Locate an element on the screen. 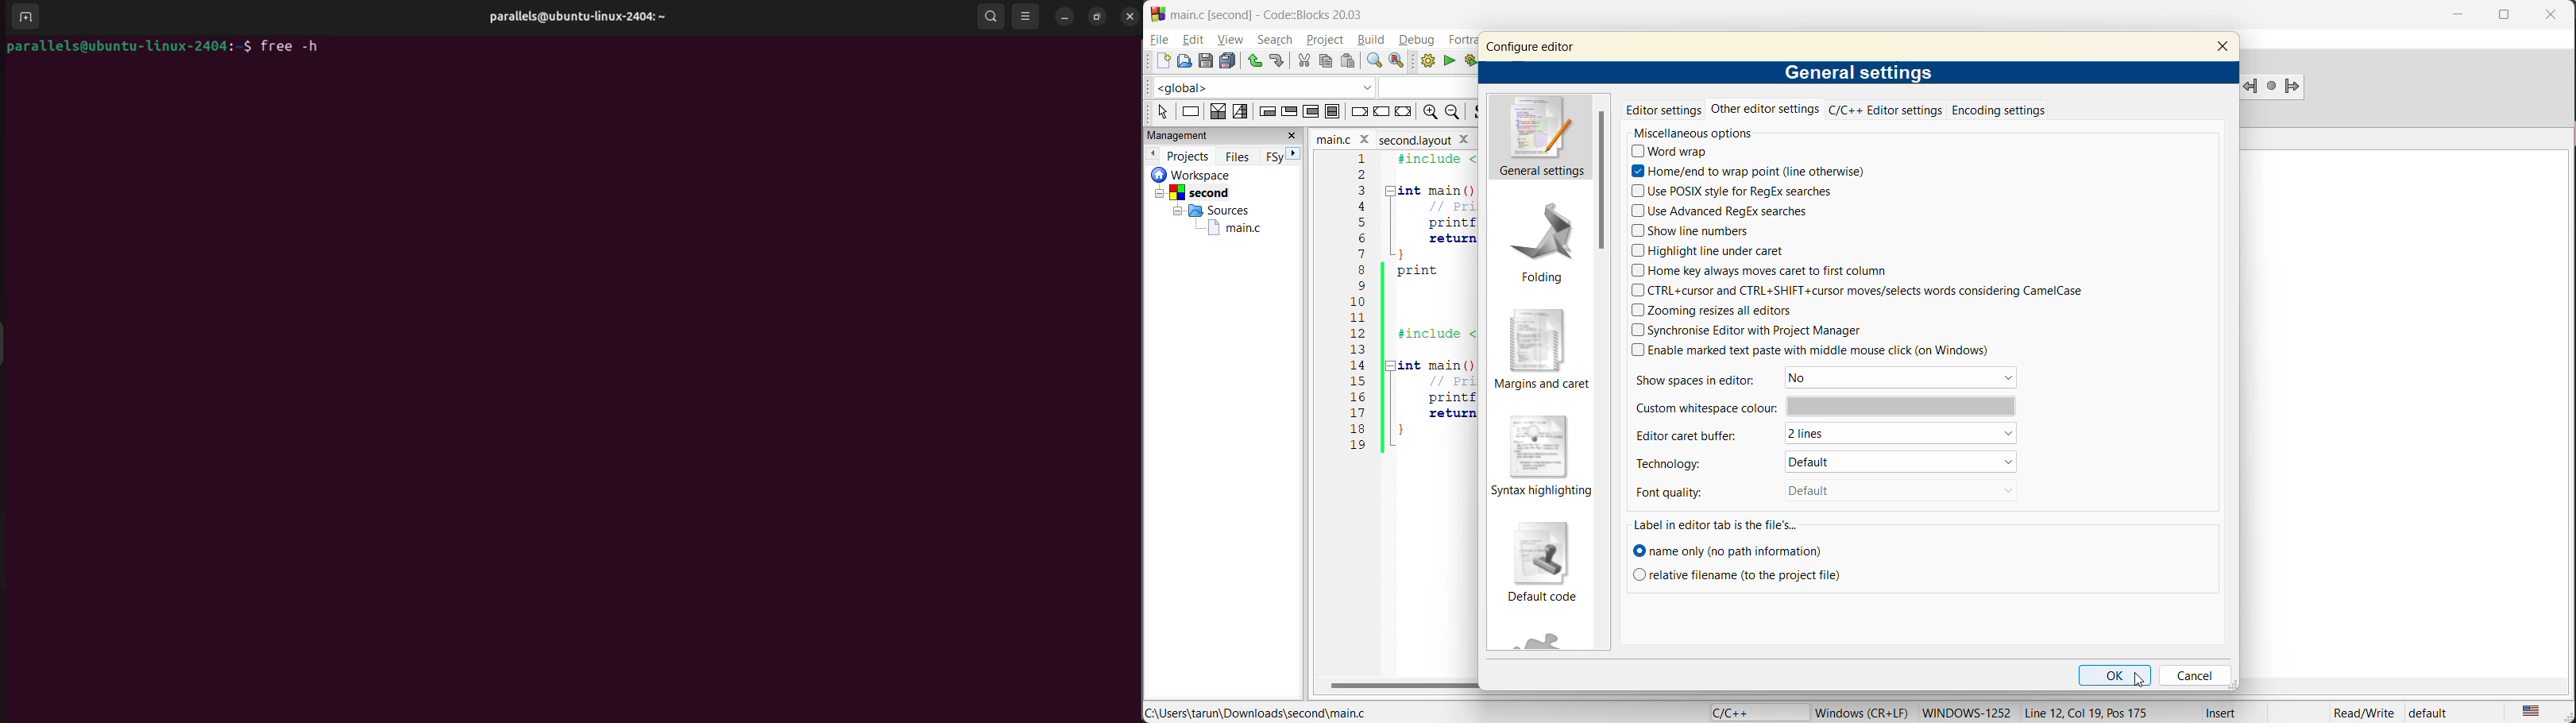 The height and width of the screenshot is (728, 2576). continue instruction is located at coordinates (1381, 111).